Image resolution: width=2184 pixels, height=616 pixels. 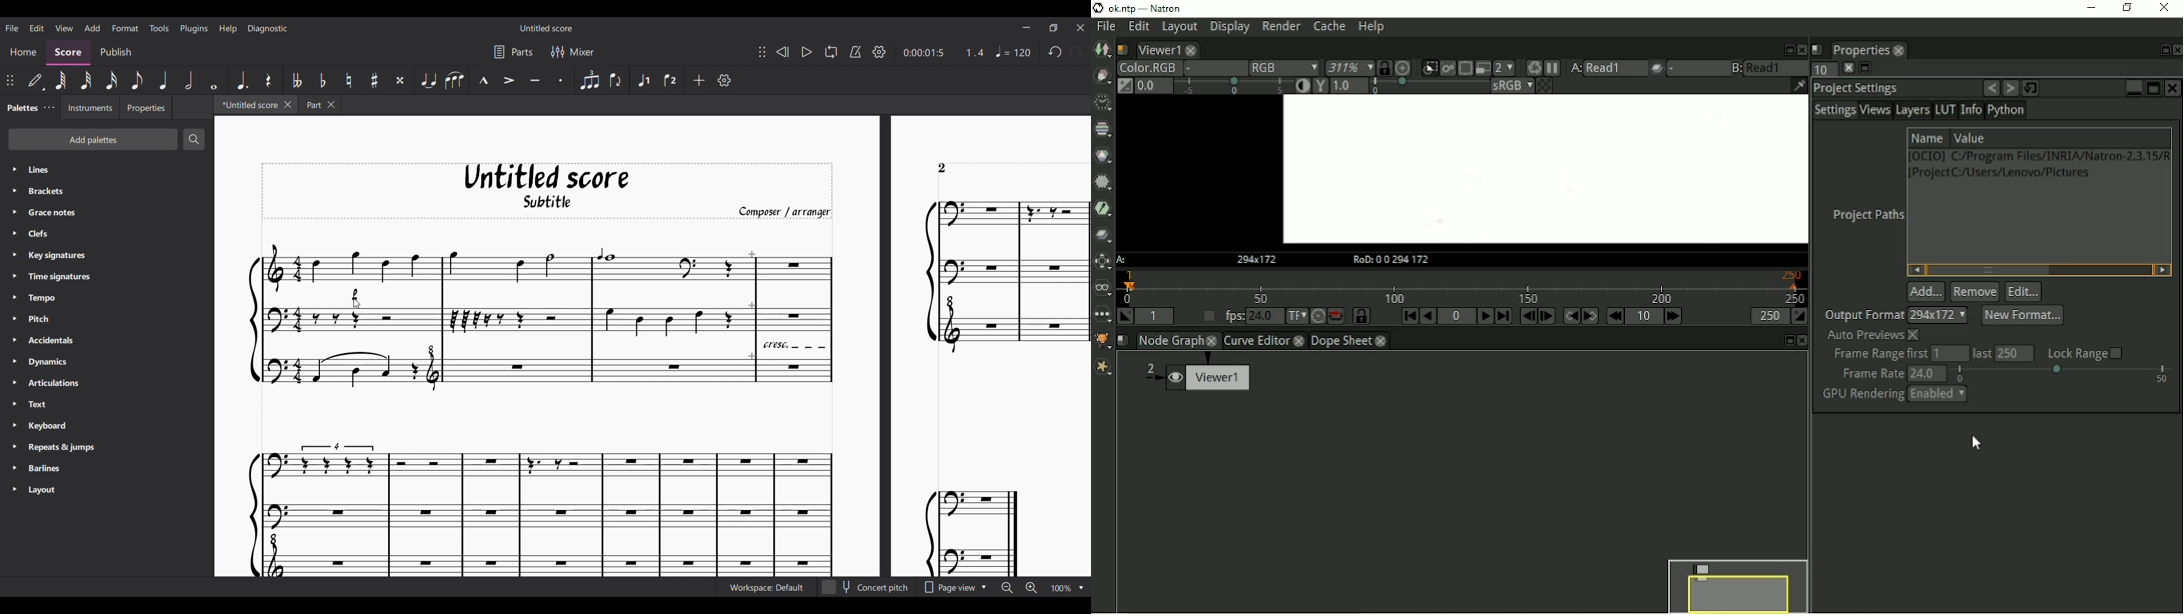 What do you see at coordinates (14, 329) in the screenshot?
I see `Expand respective palette` at bounding box center [14, 329].